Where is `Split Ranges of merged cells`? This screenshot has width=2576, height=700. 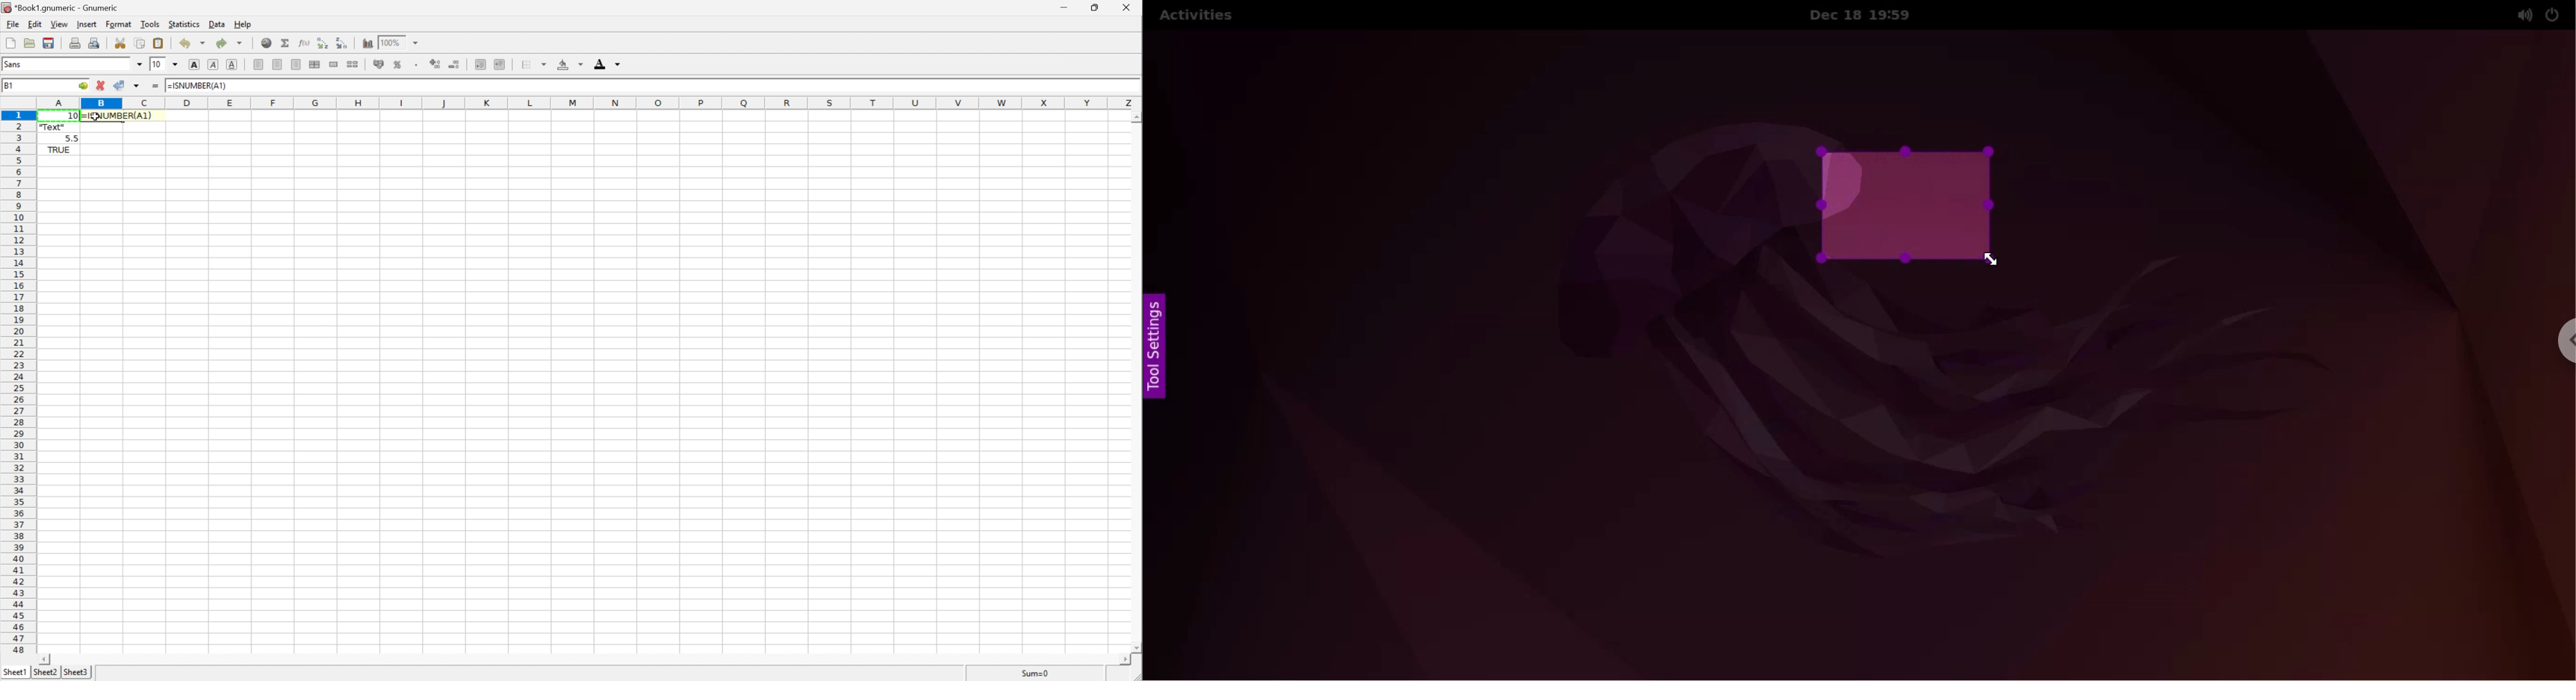 Split Ranges of merged cells is located at coordinates (352, 64).